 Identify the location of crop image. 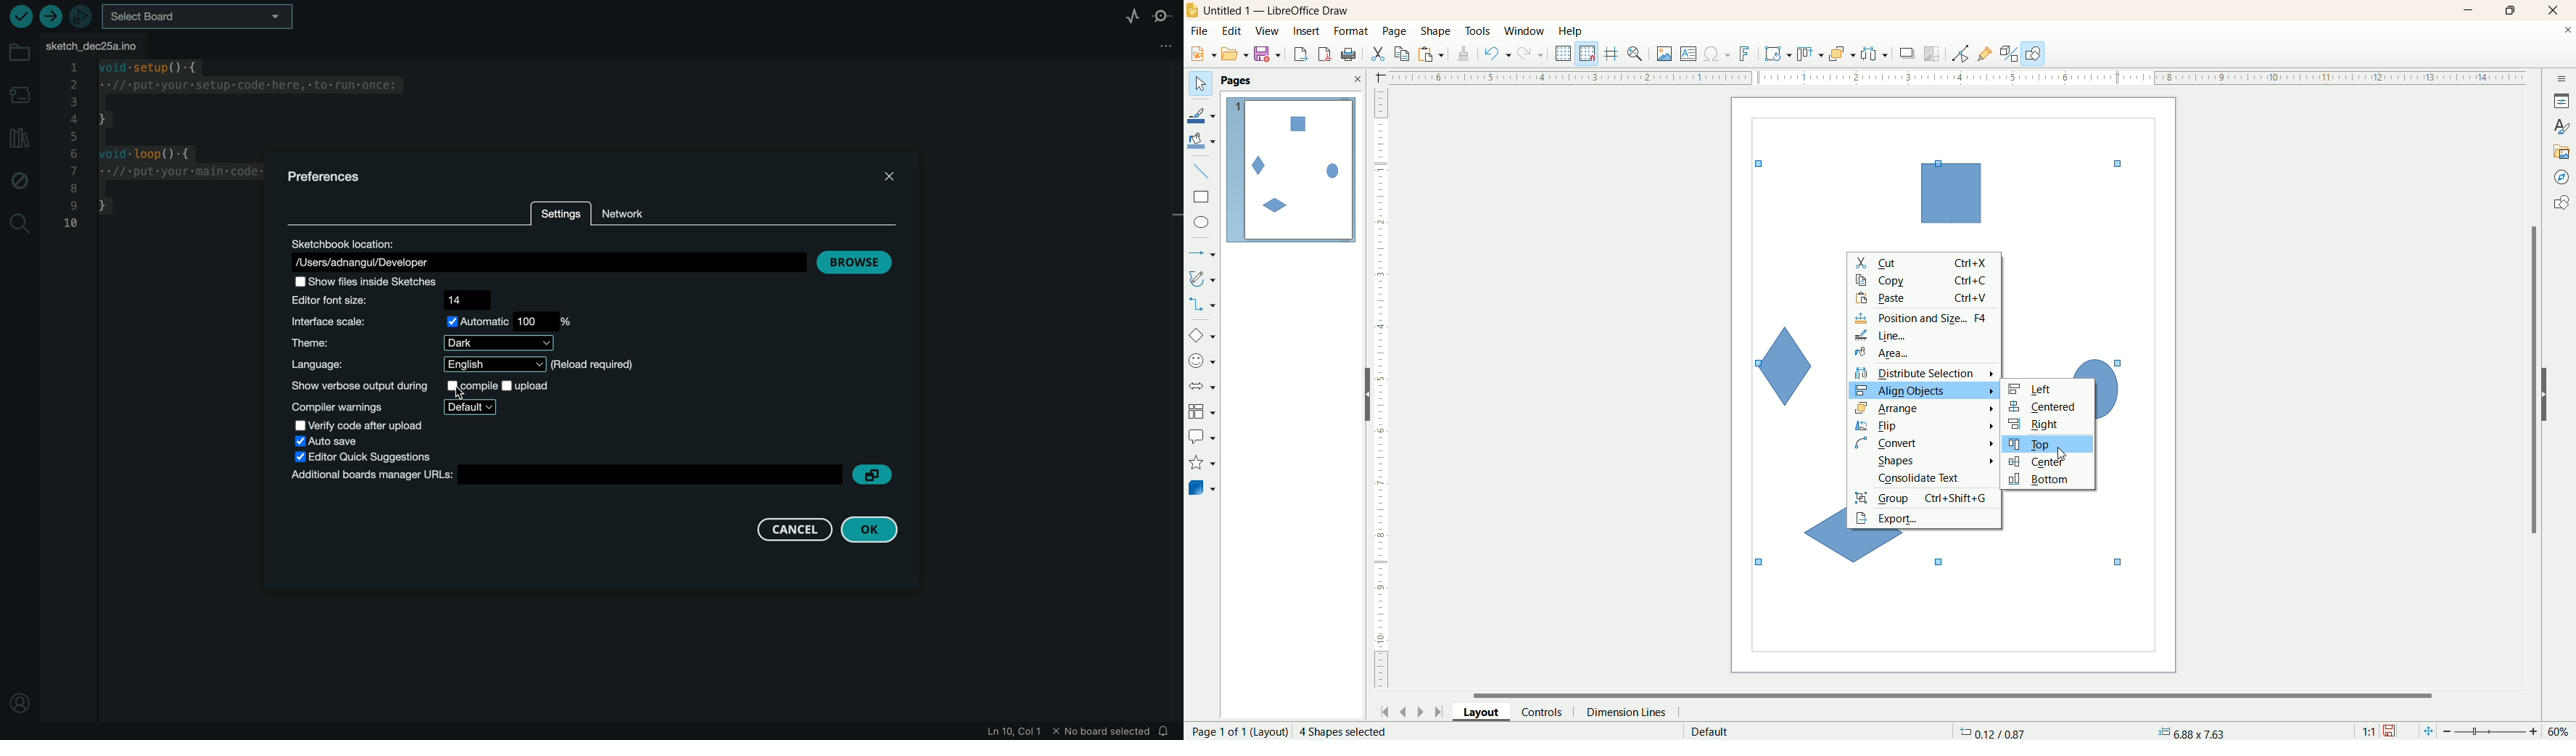
(1933, 54).